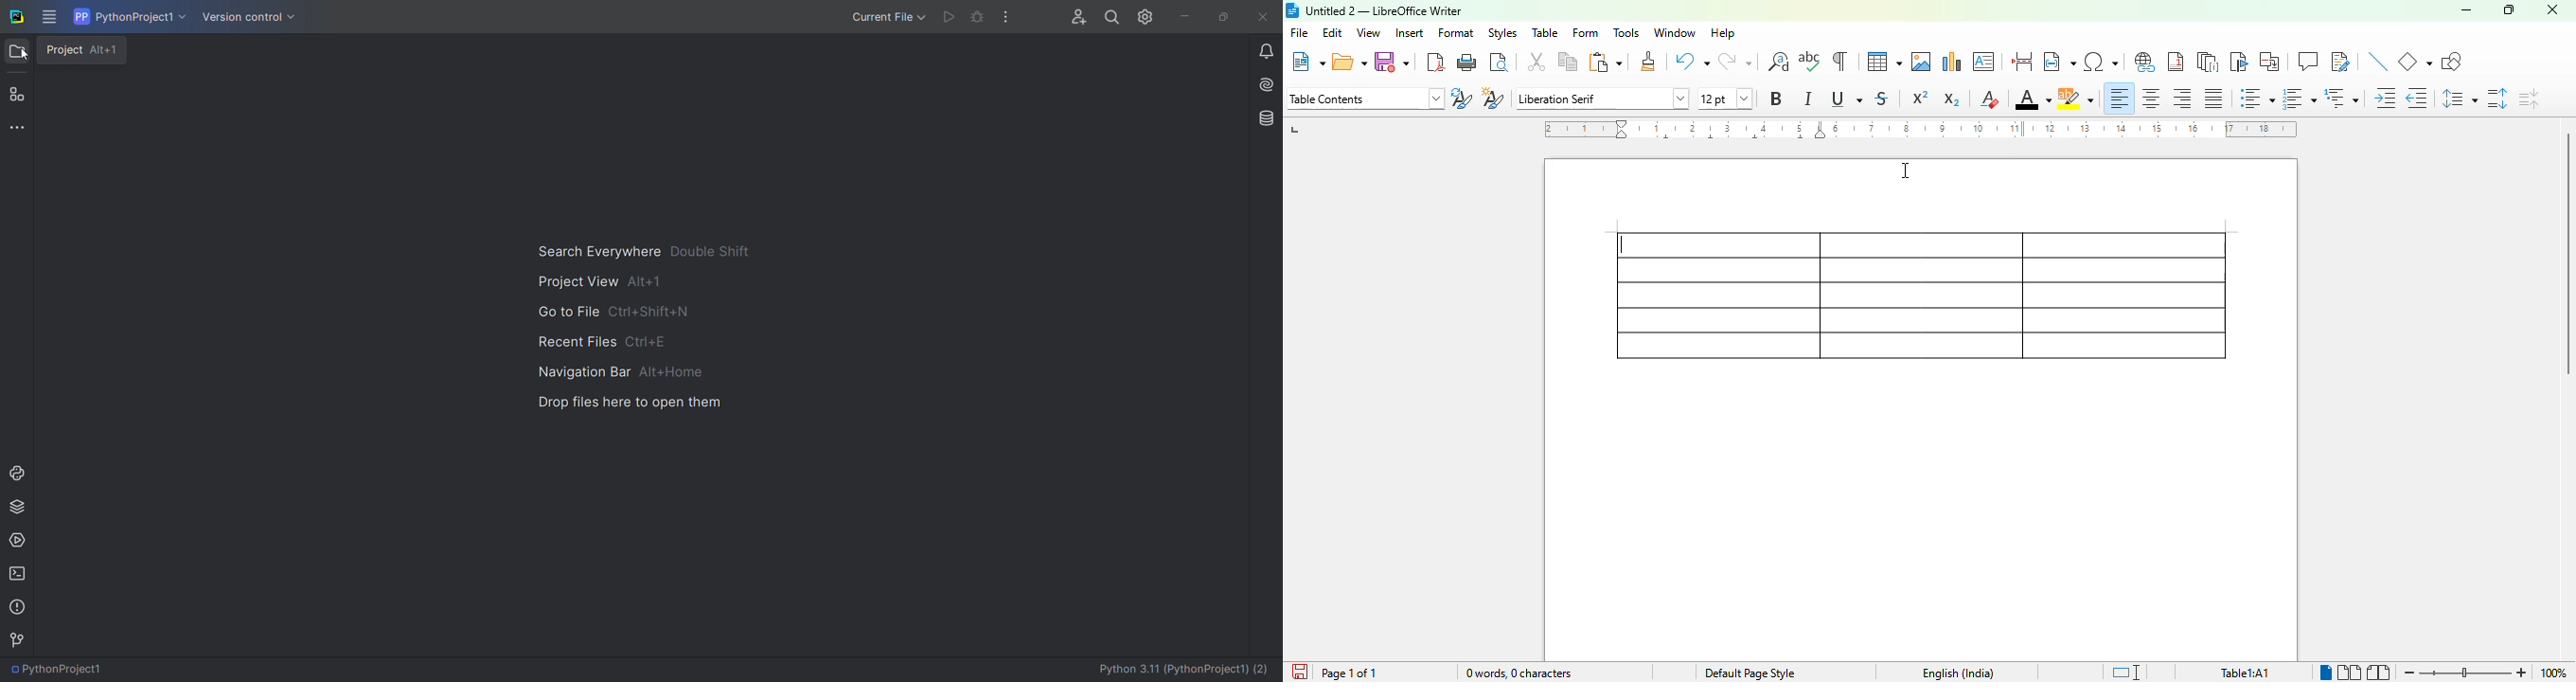 This screenshot has width=2576, height=700. Describe the element at coordinates (2552, 673) in the screenshot. I see `zoom factor` at that location.